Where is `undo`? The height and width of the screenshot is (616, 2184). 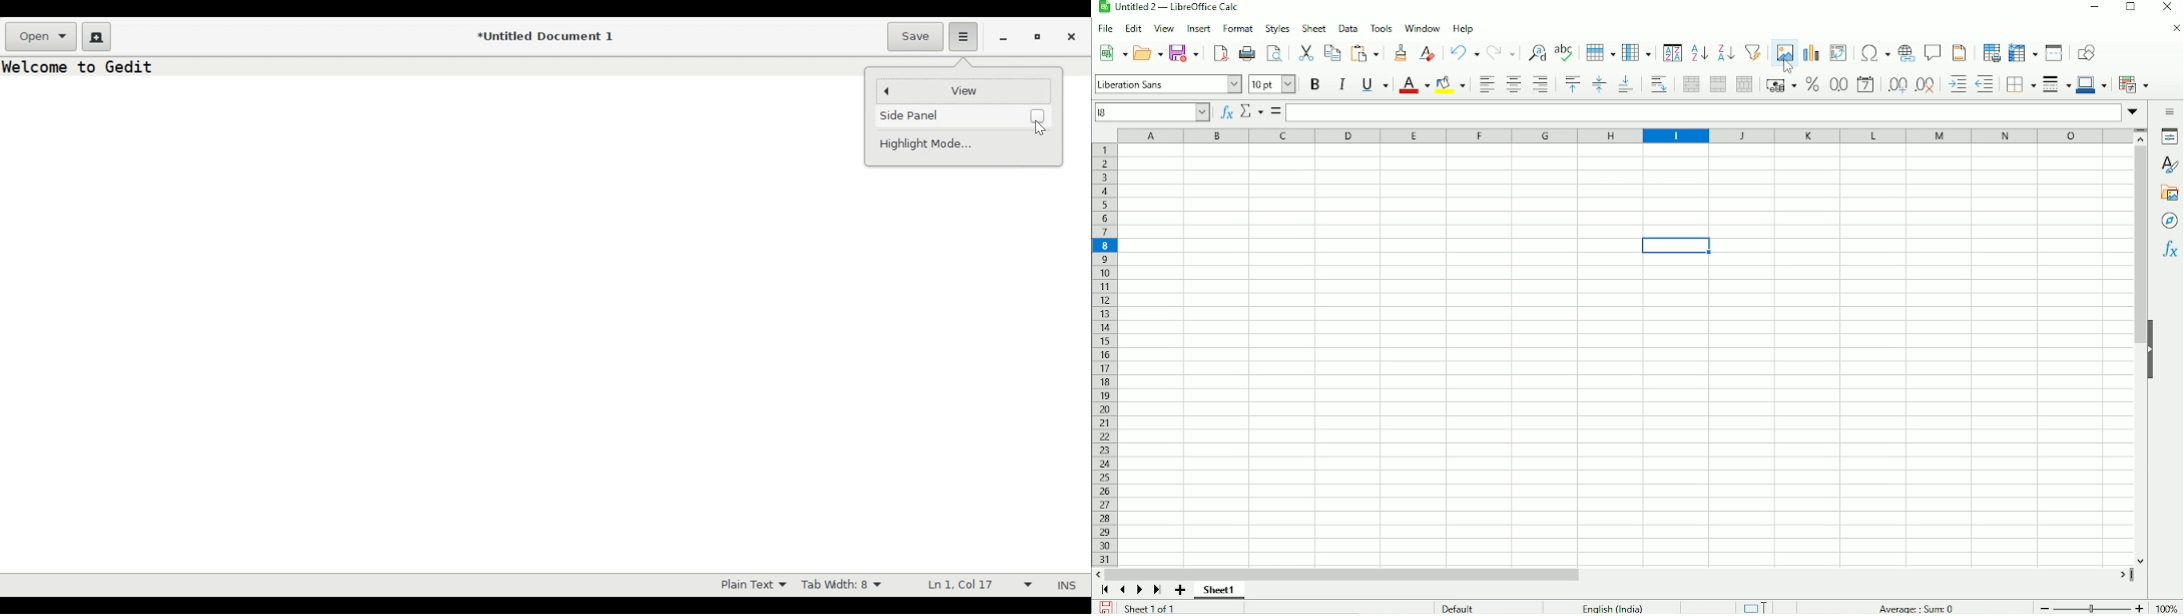 undo is located at coordinates (1461, 52).